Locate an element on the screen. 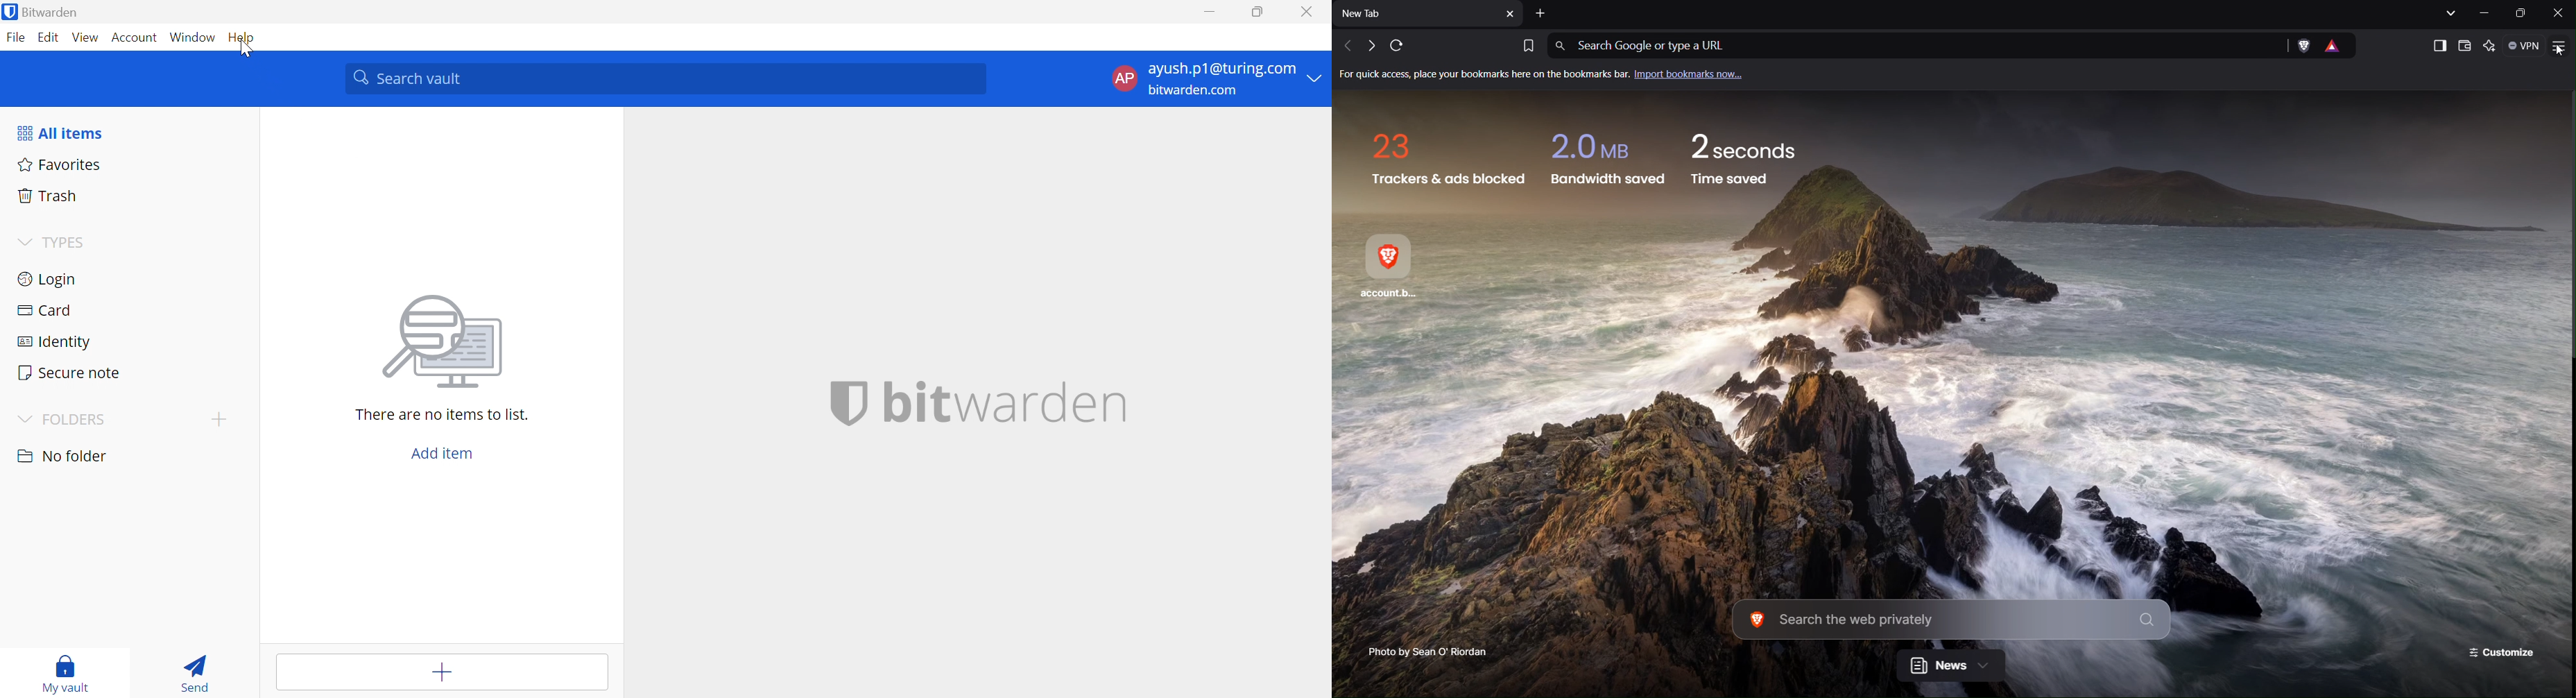  Photo Credit is located at coordinates (1422, 651).